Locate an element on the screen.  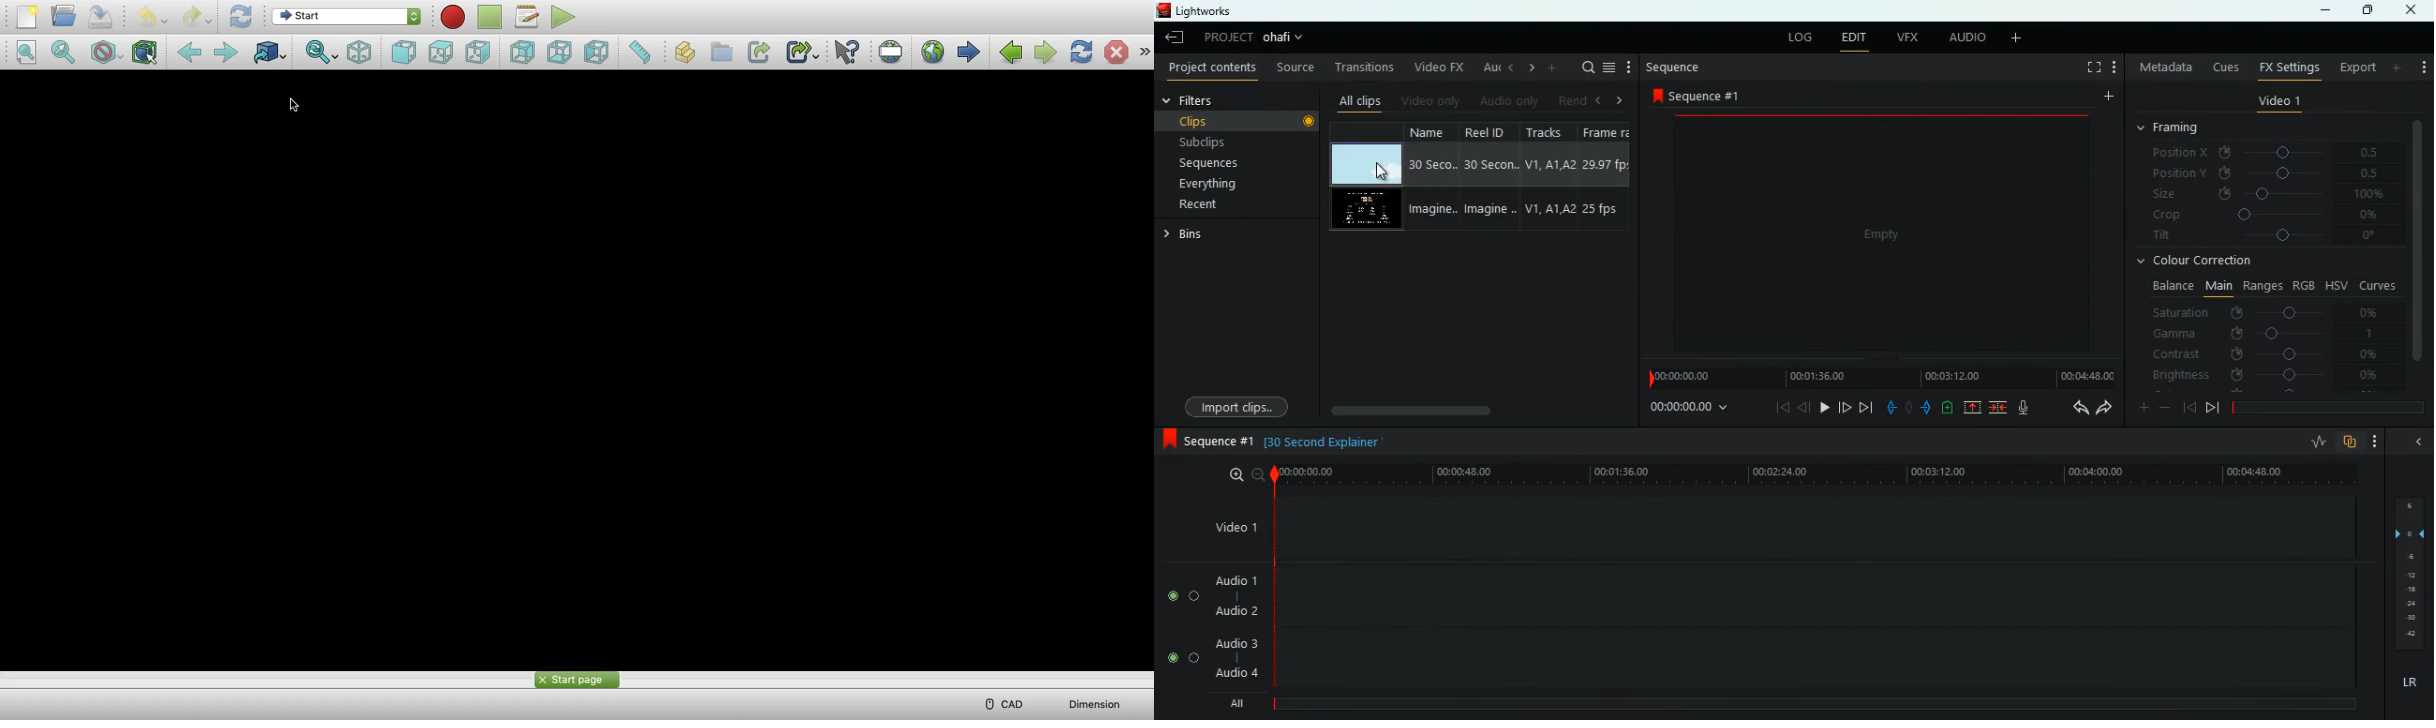
Bottom is located at coordinates (560, 52).